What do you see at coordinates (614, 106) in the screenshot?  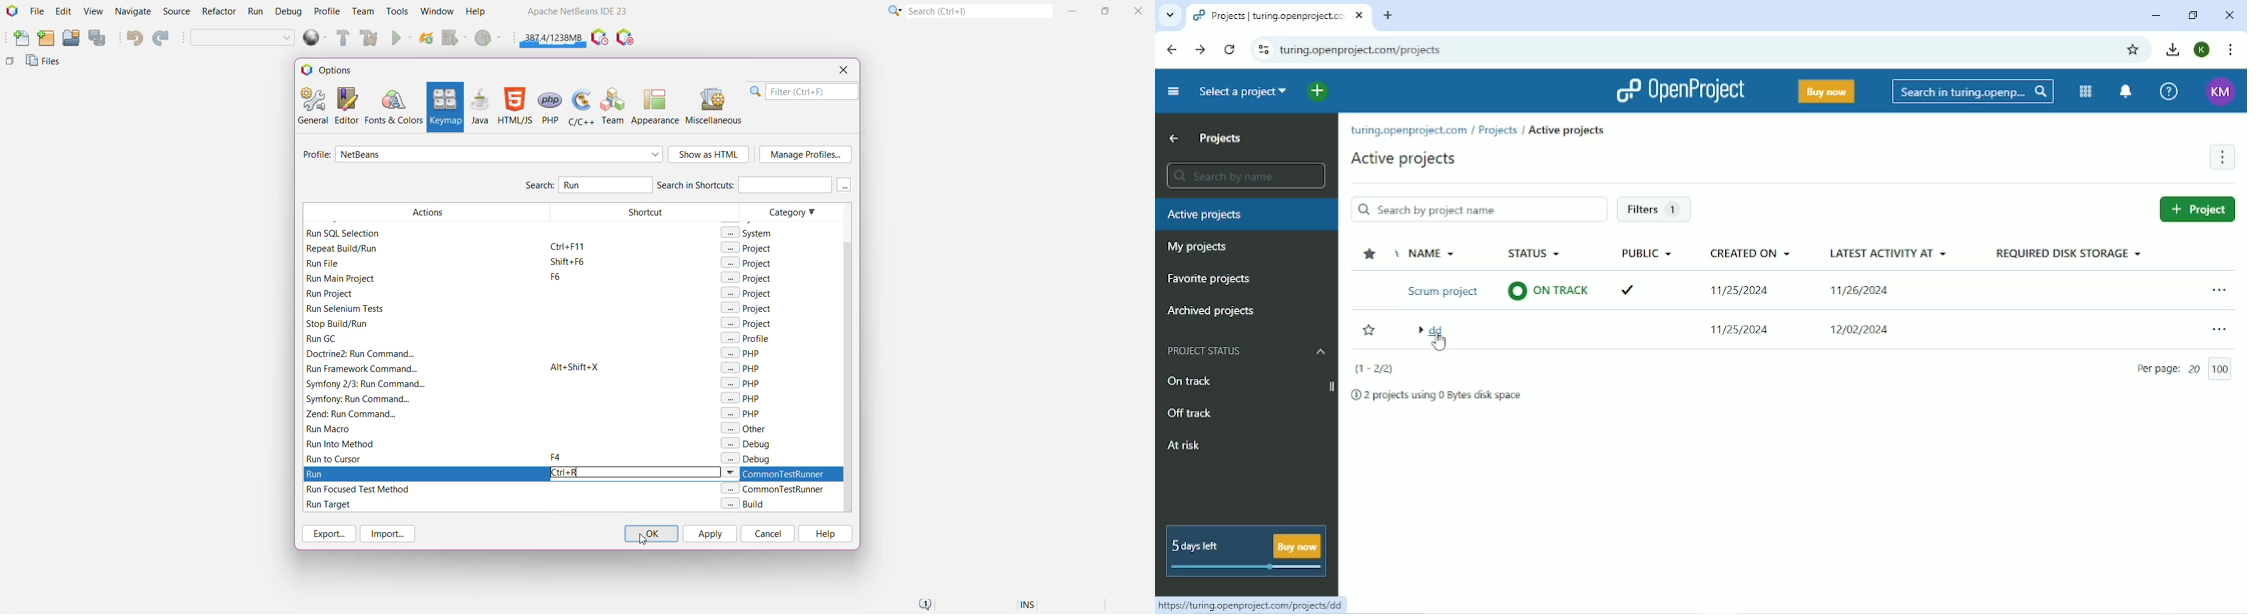 I see `Team` at bounding box center [614, 106].